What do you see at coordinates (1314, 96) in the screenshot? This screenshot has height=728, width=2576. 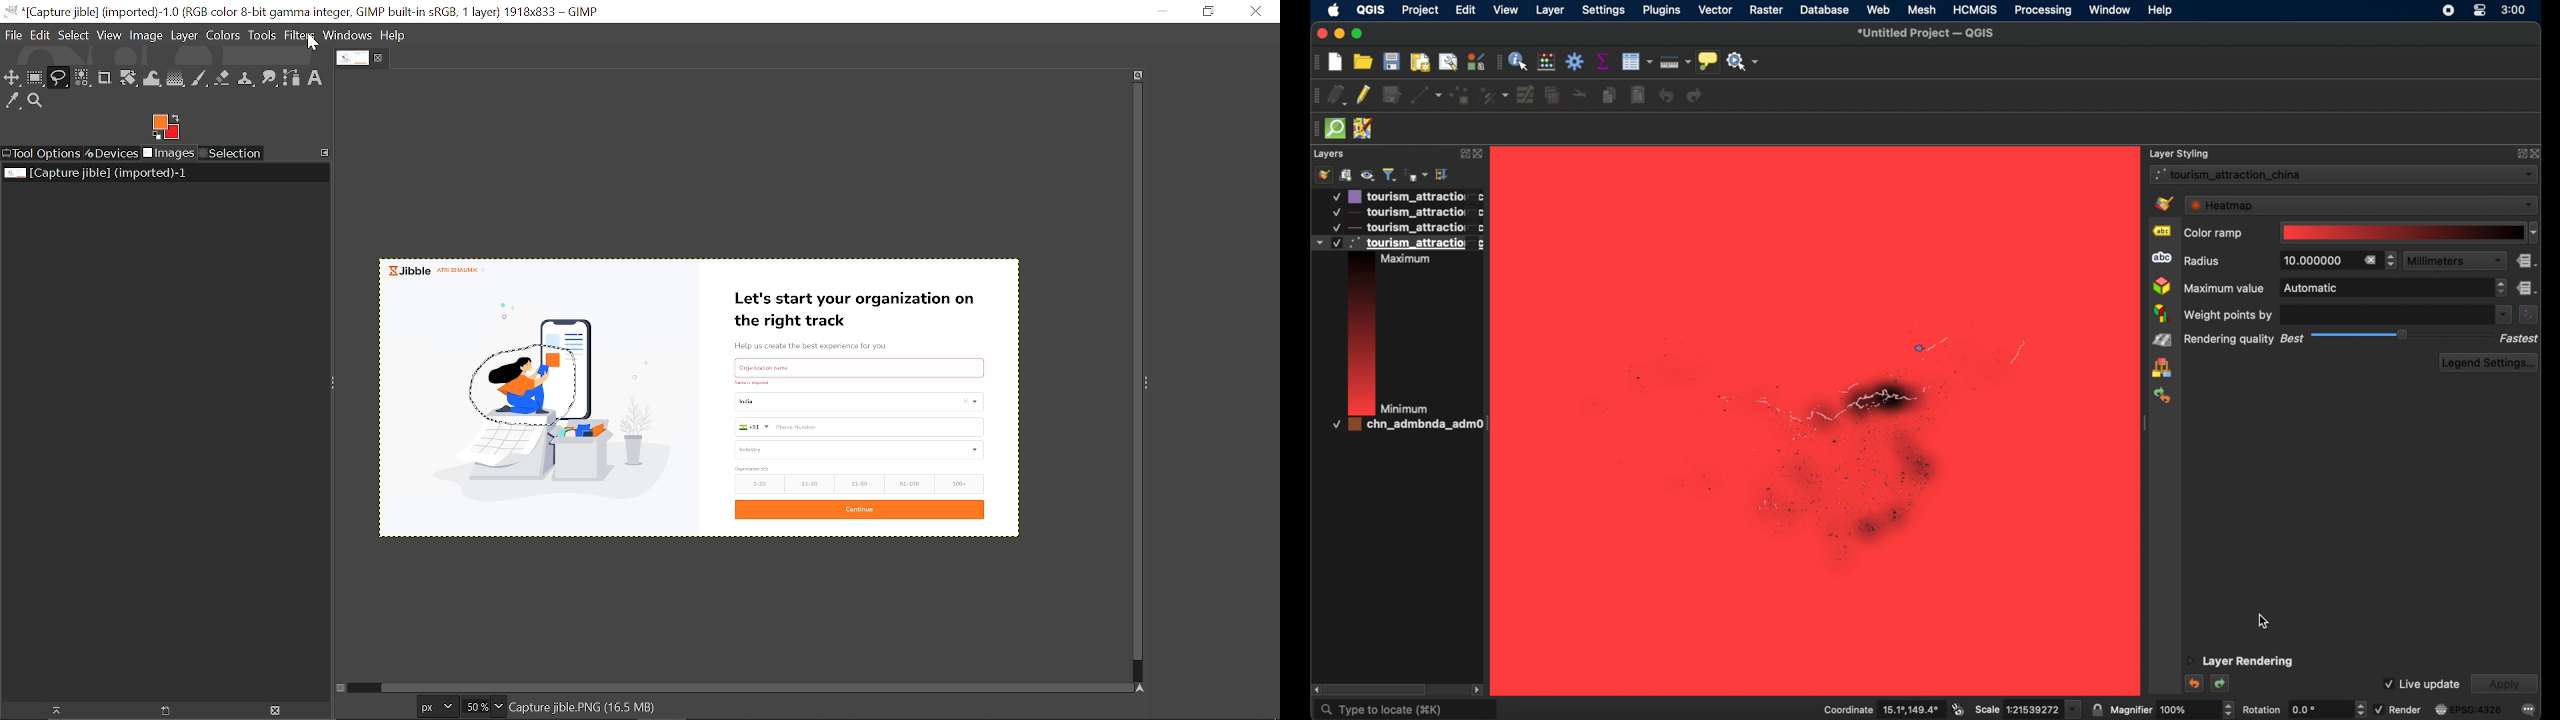 I see `drag handle` at bounding box center [1314, 96].